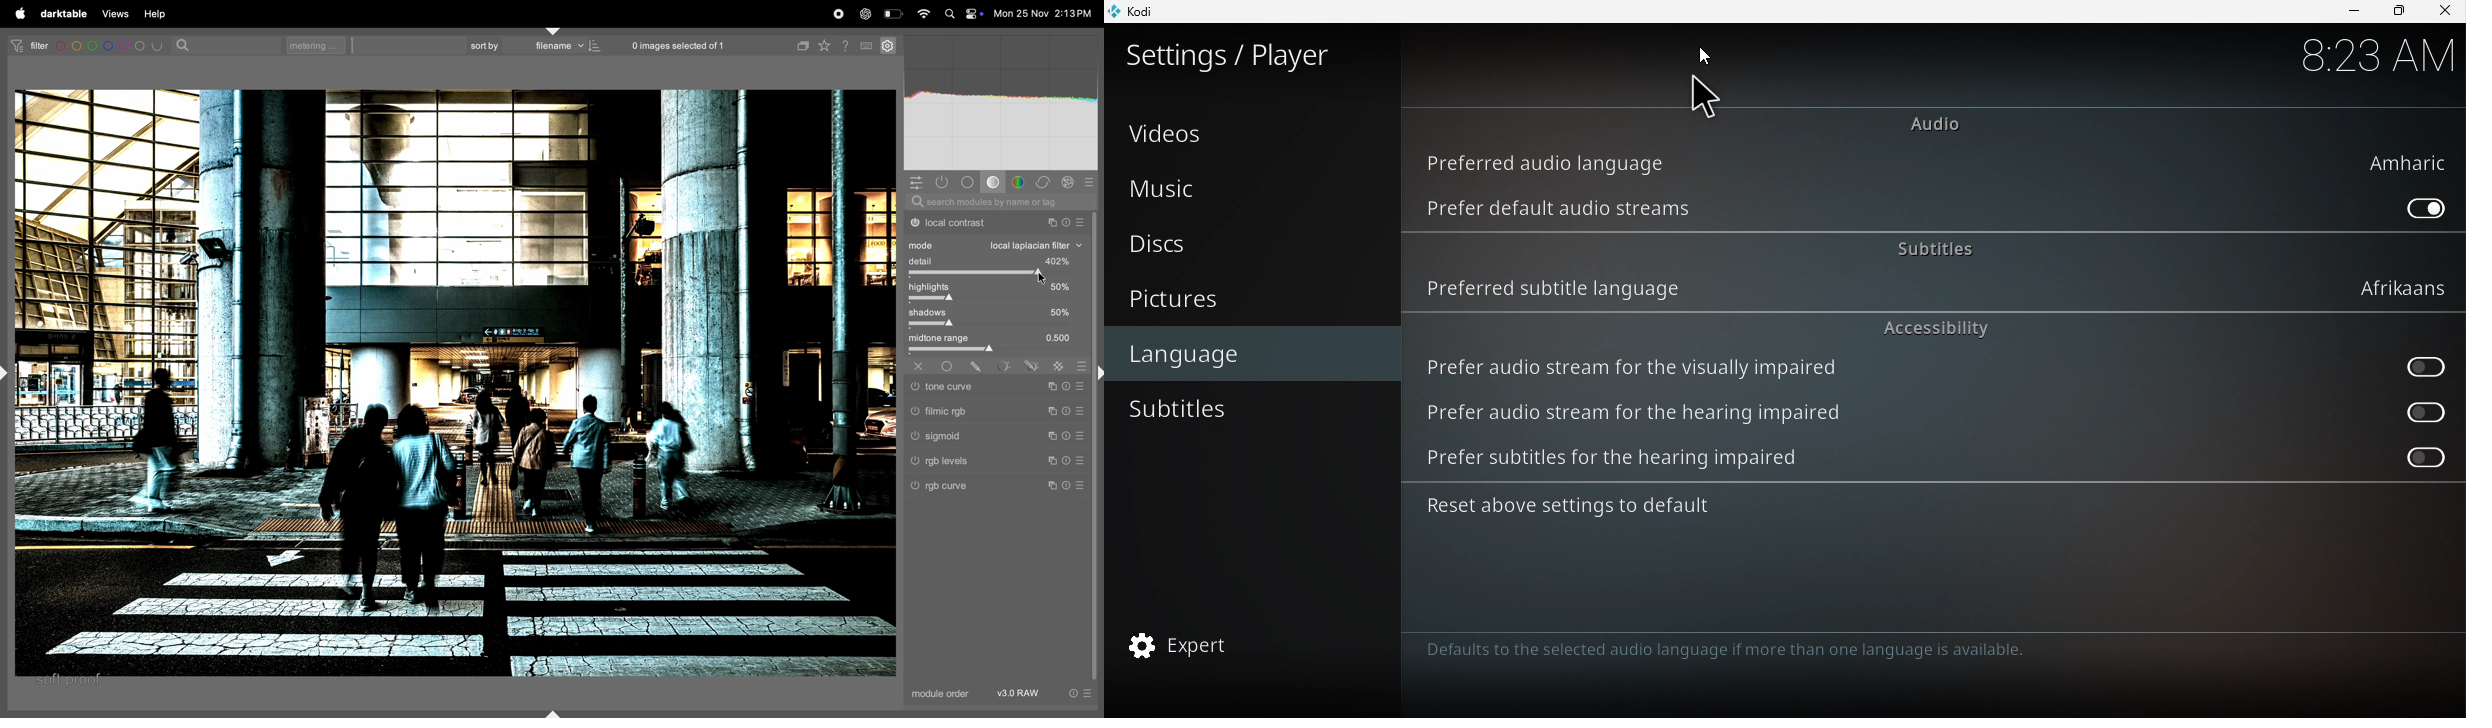 The height and width of the screenshot is (728, 2492). What do you see at coordinates (1044, 14) in the screenshot?
I see `date and time` at bounding box center [1044, 14].